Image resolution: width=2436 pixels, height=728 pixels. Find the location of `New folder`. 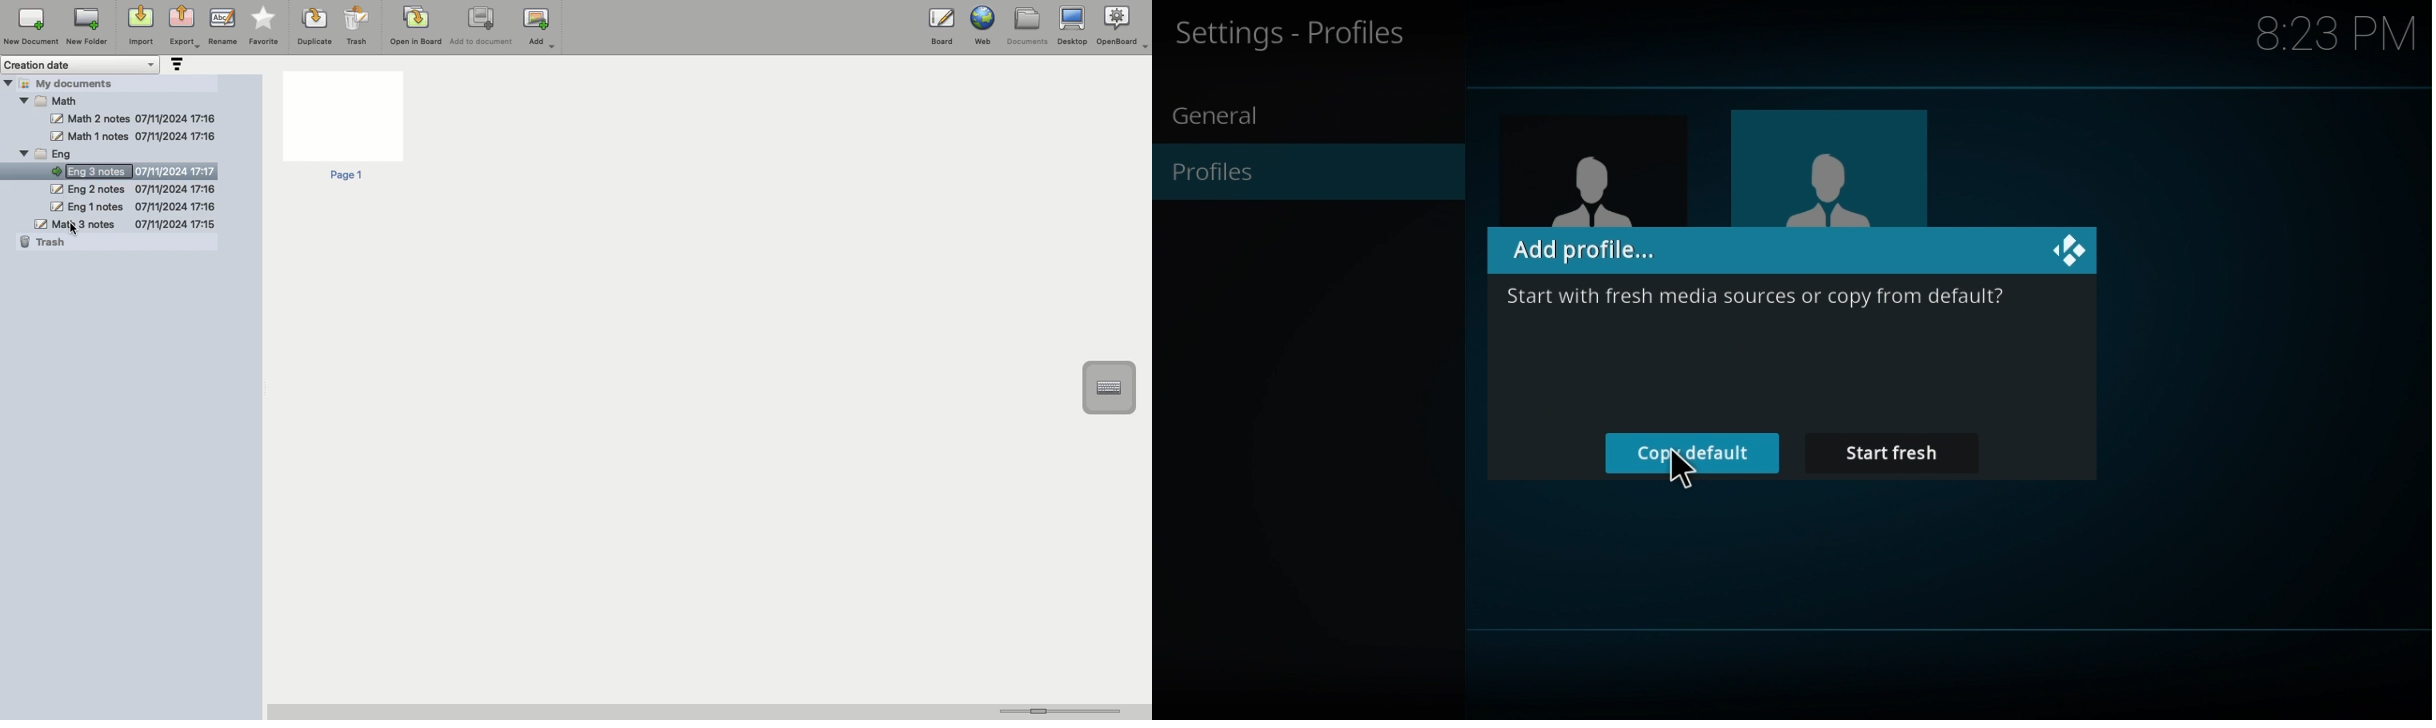

New folder is located at coordinates (86, 27).